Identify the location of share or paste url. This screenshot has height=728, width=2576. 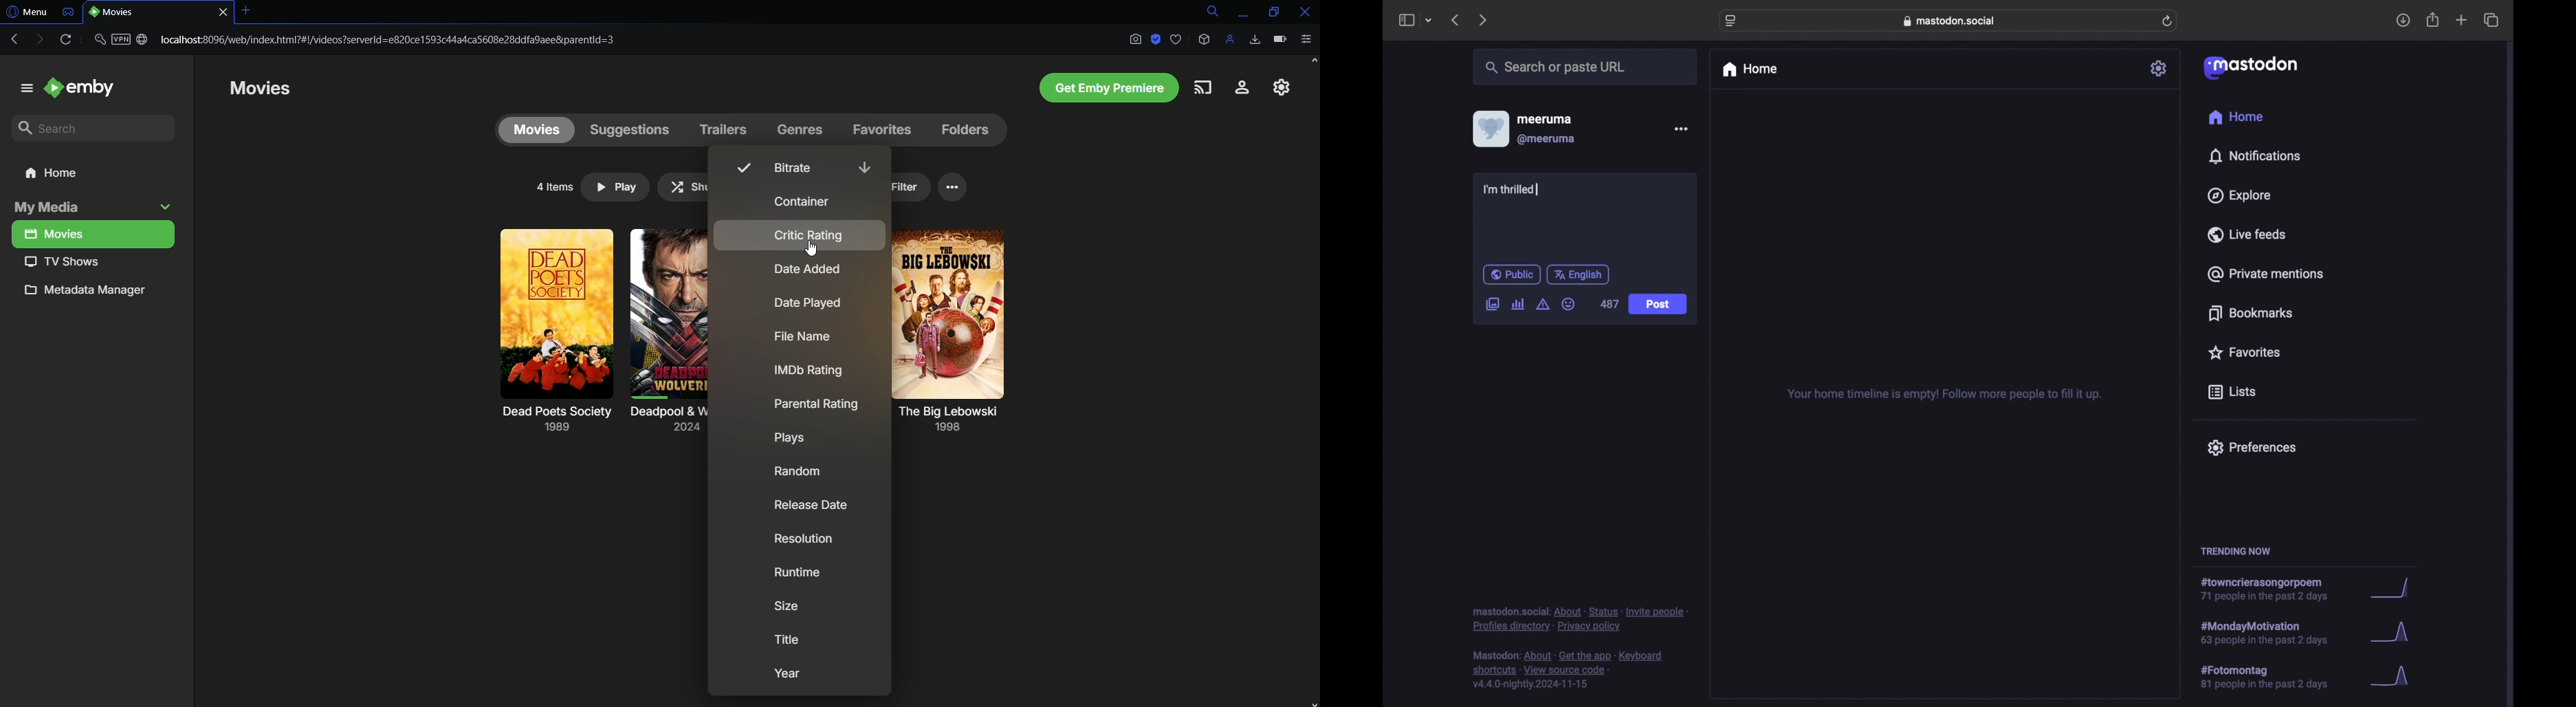
(1556, 67).